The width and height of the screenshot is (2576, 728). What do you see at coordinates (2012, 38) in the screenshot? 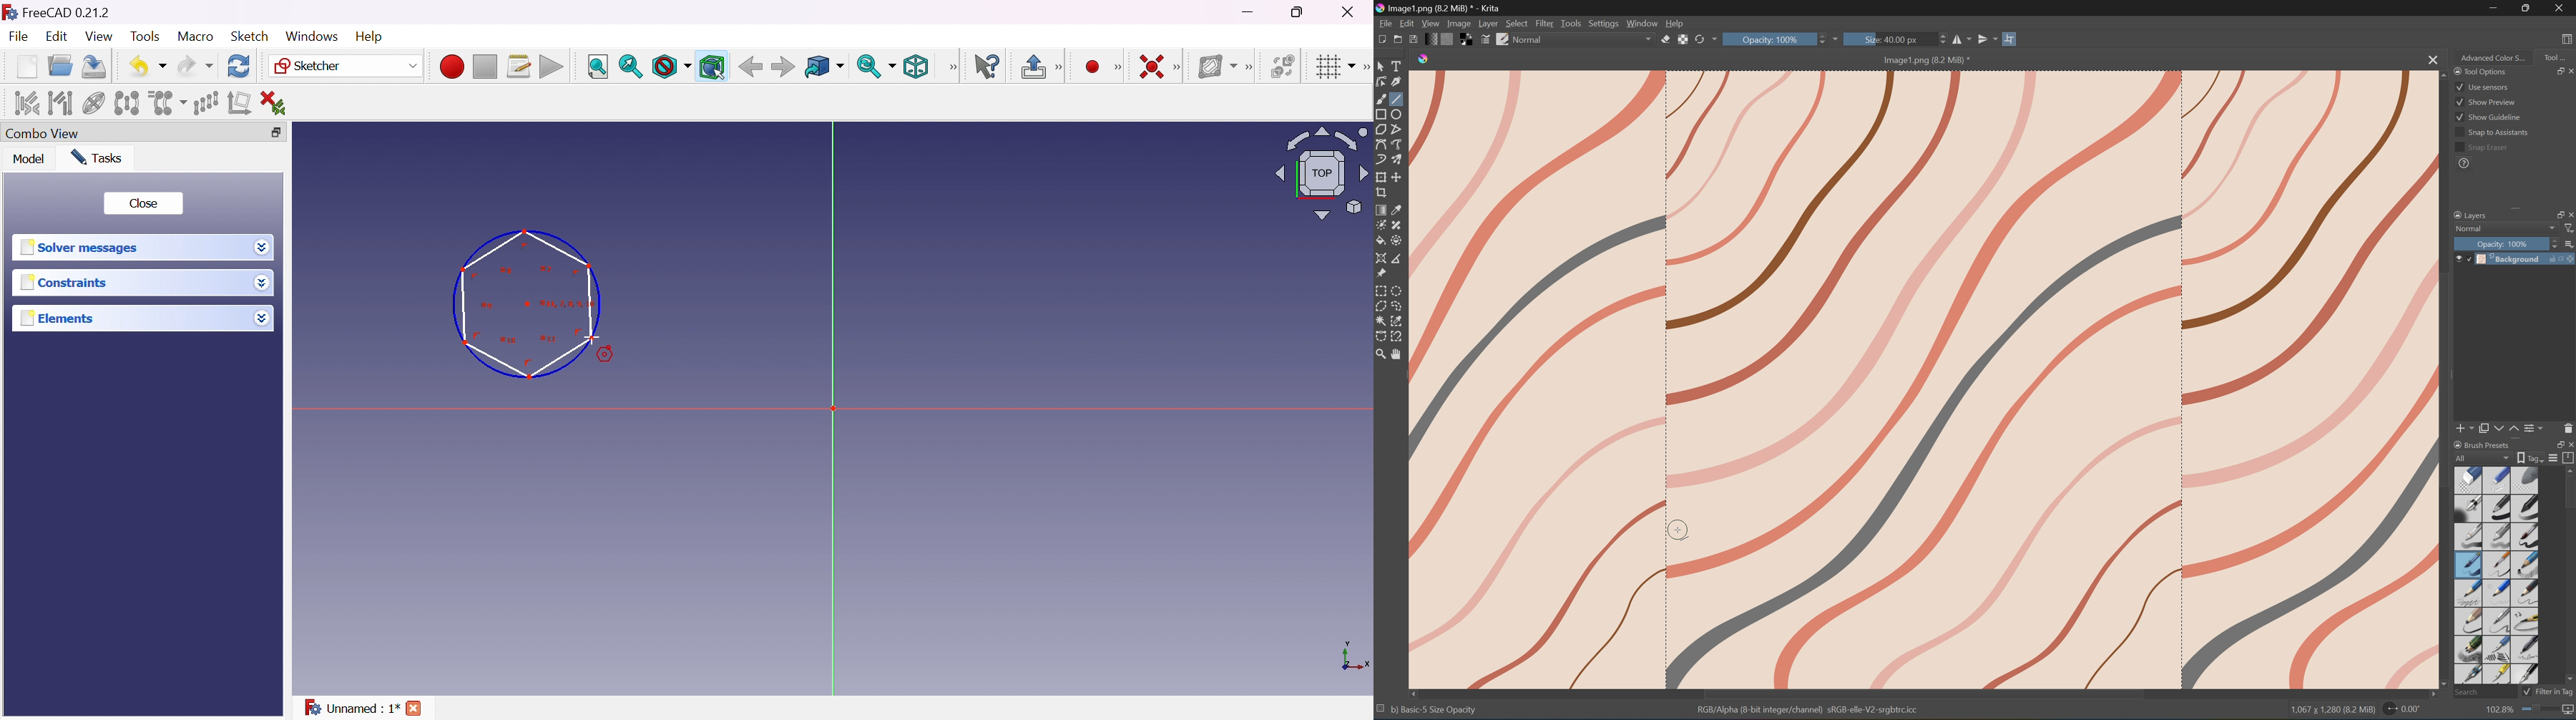
I see `Wrap Around` at bounding box center [2012, 38].